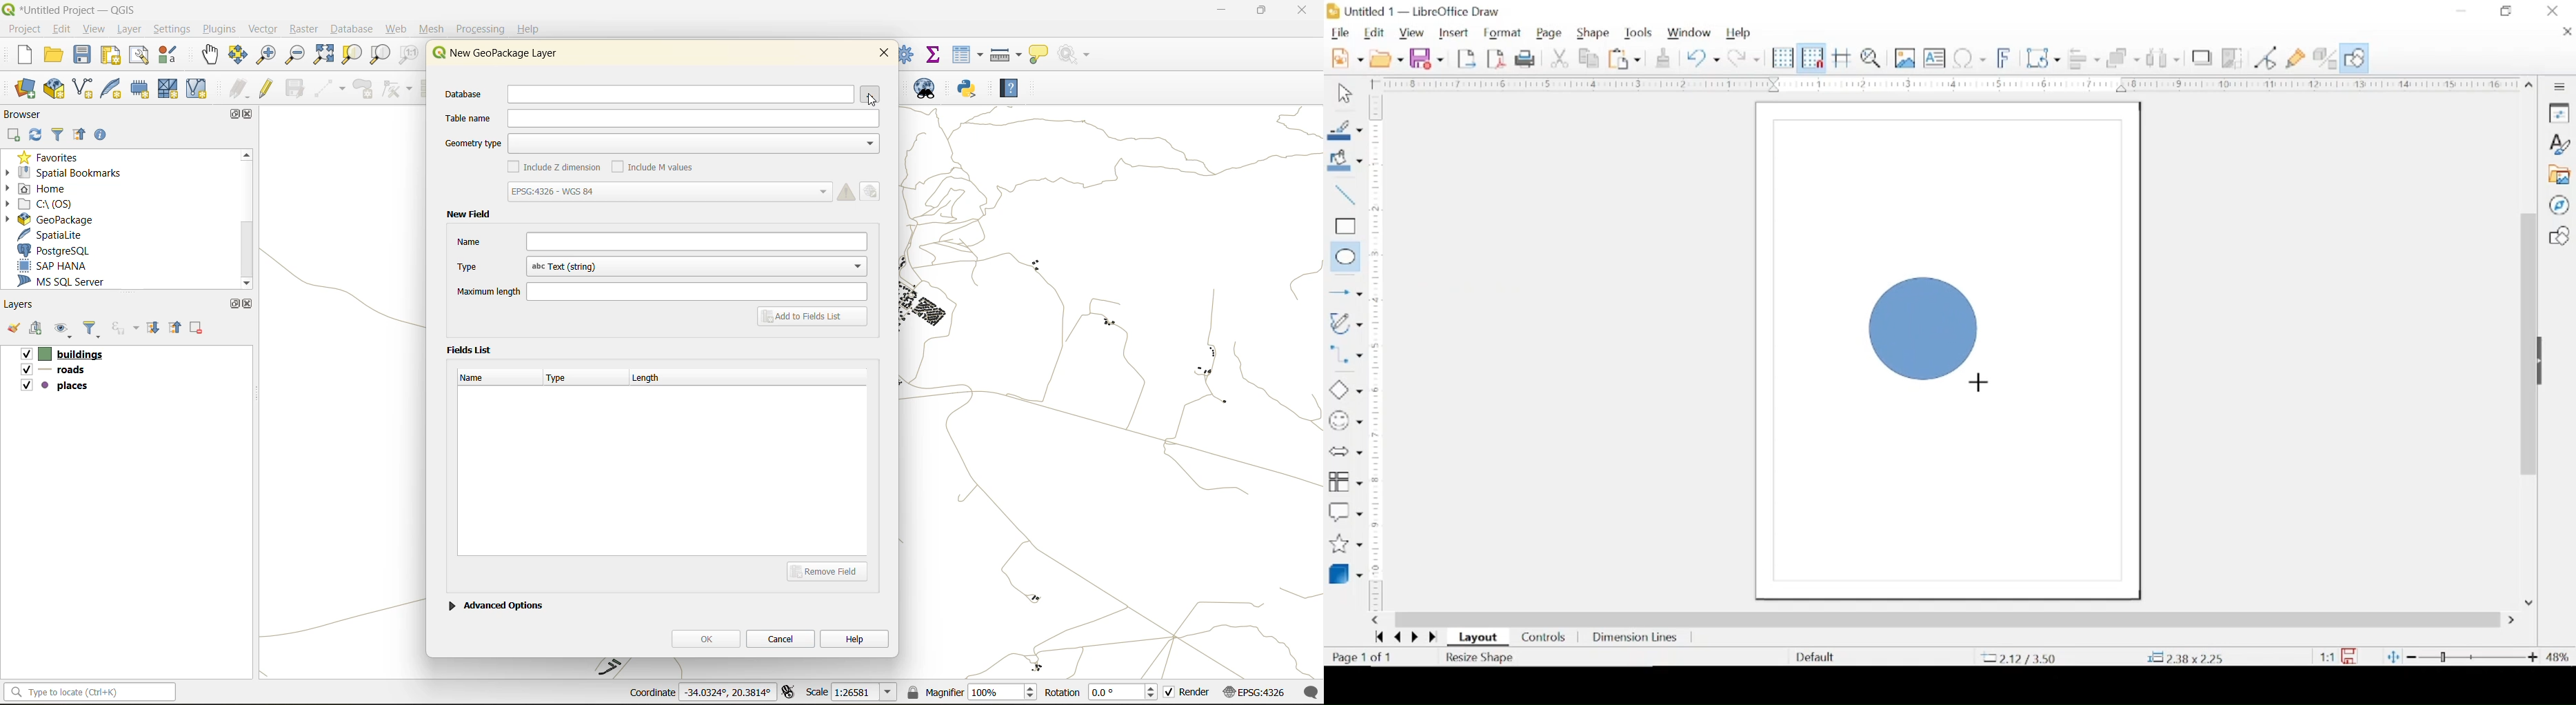 The height and width of the screenshot is (728, 2576). Describe the element at coordinates (1343, 256) in the screenshot. I see `ellipse` at that location.